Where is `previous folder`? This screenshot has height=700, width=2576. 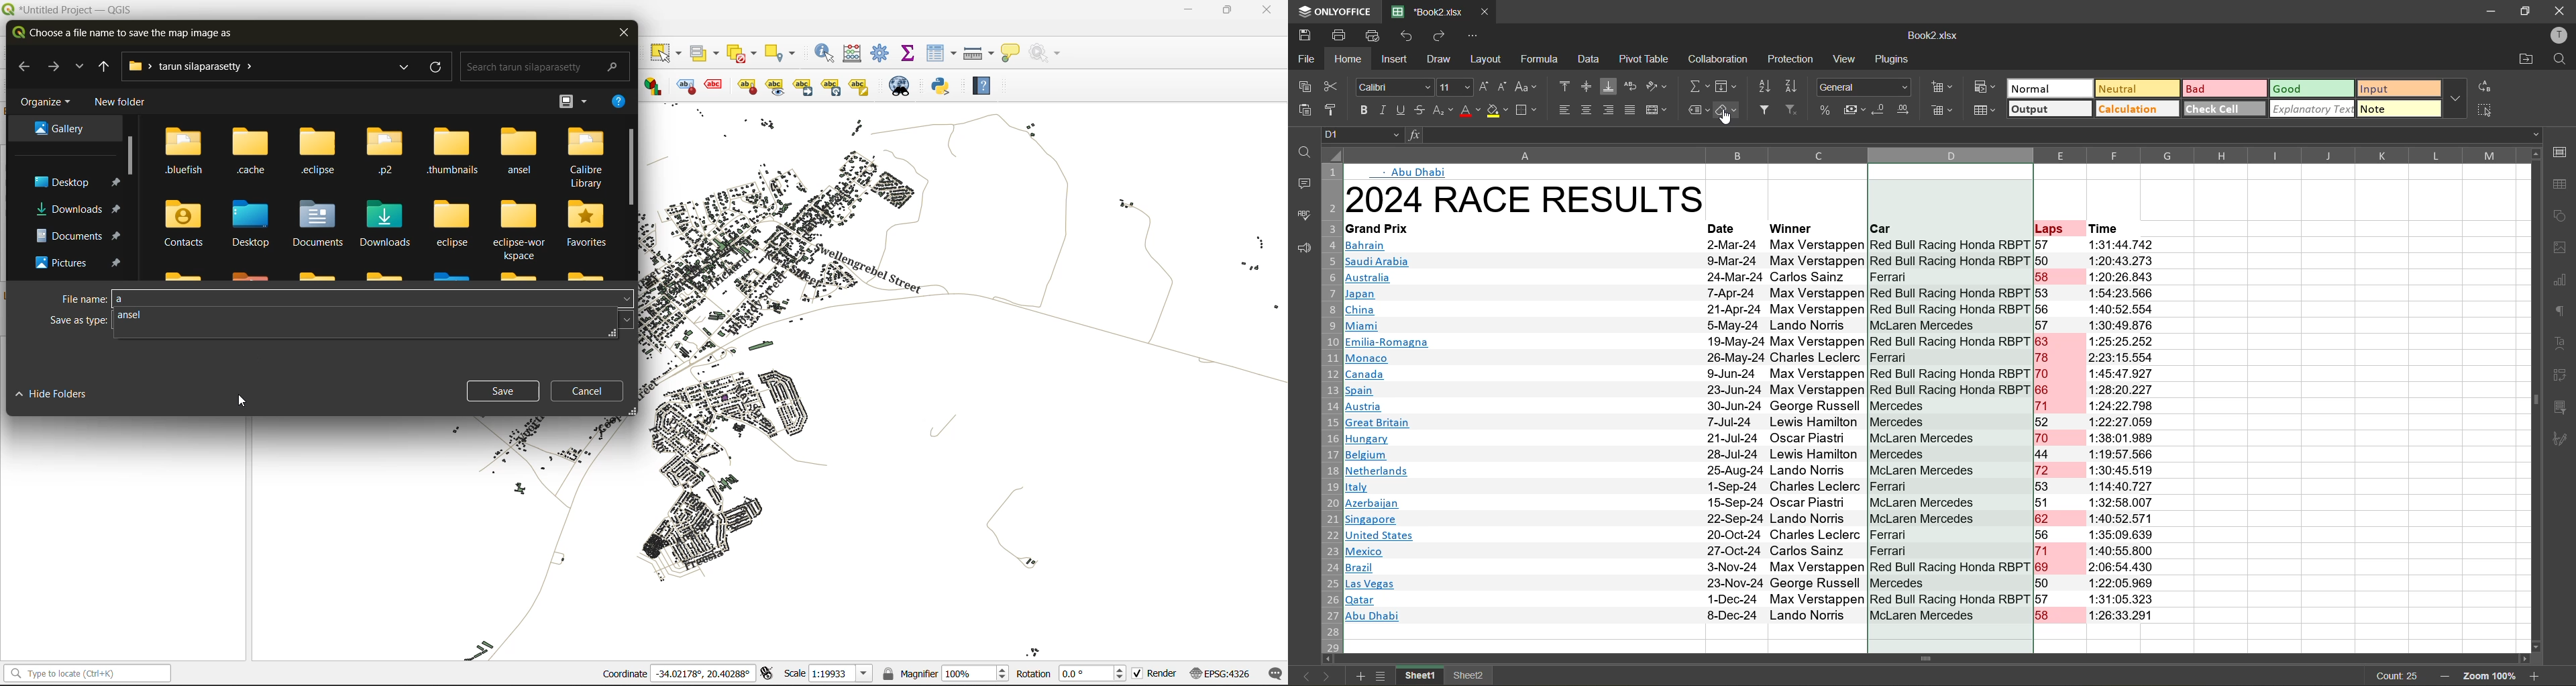 previous folder is located at coordinates (100, 66).